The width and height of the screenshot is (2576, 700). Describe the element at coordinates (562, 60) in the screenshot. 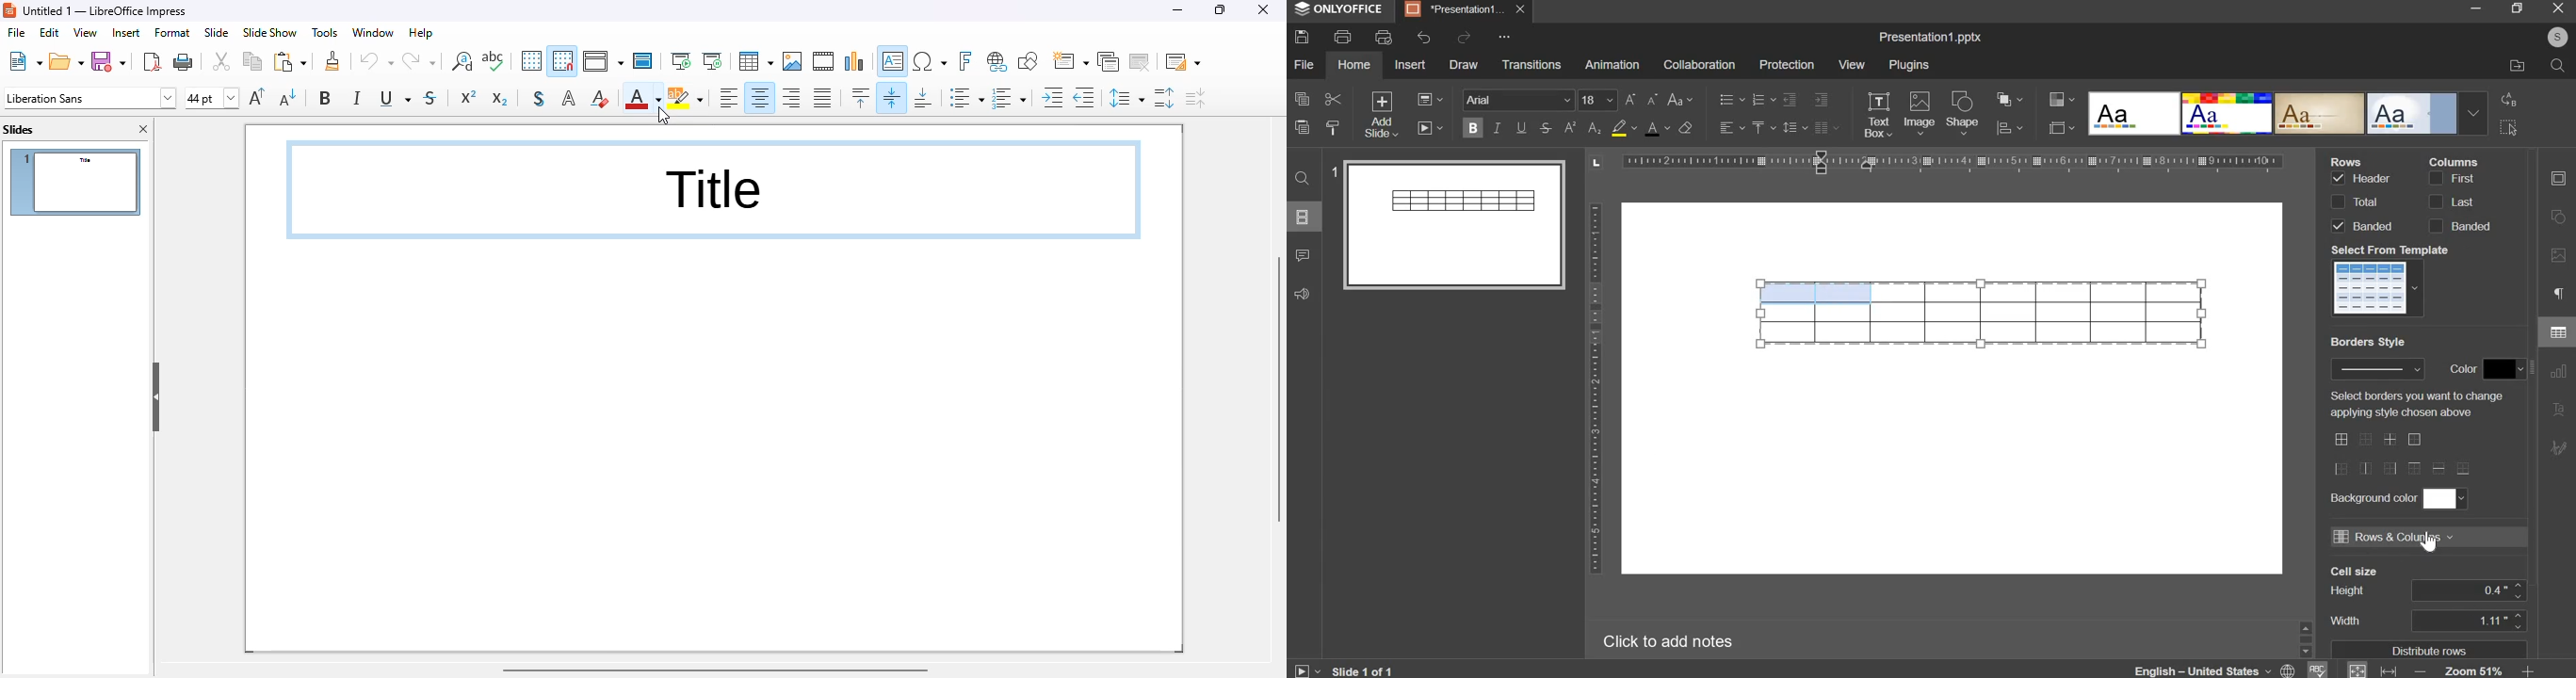

I see `snap to grid` at that location.